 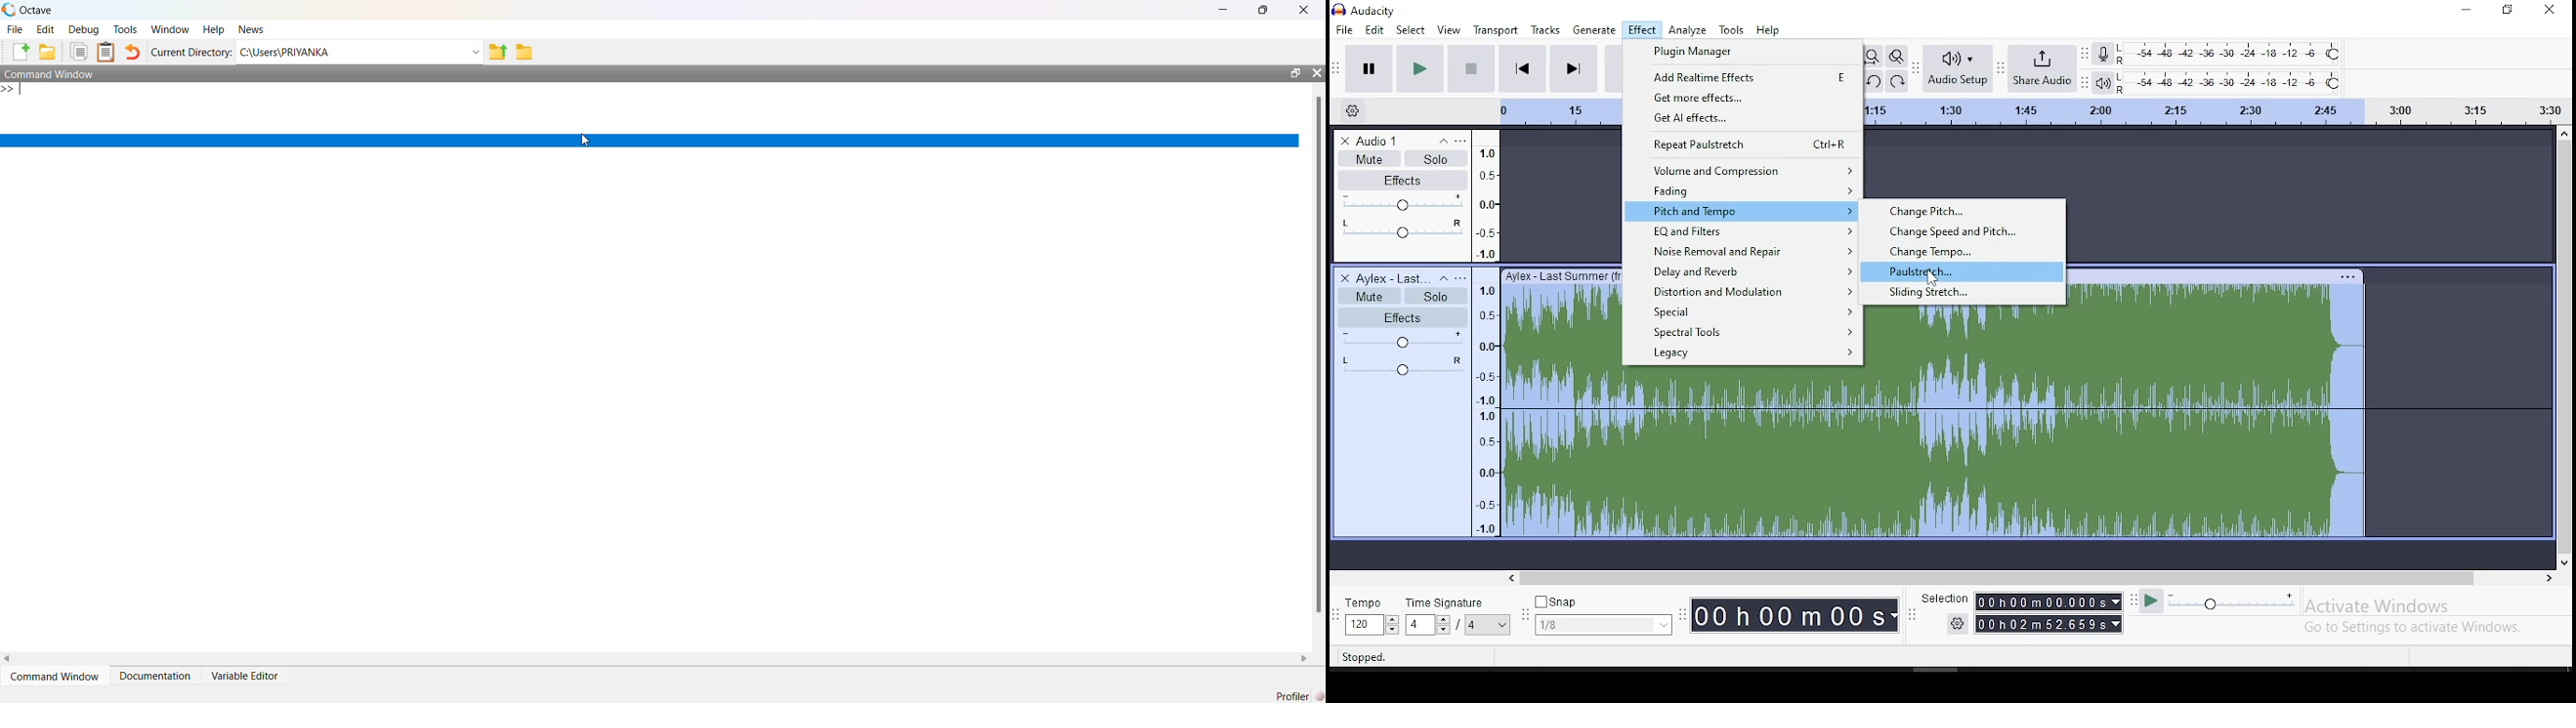 What do you see at coordinates (1962, 231) in the screenshot?
I see `change speed and pitch` at bounding box center [1962, 231].